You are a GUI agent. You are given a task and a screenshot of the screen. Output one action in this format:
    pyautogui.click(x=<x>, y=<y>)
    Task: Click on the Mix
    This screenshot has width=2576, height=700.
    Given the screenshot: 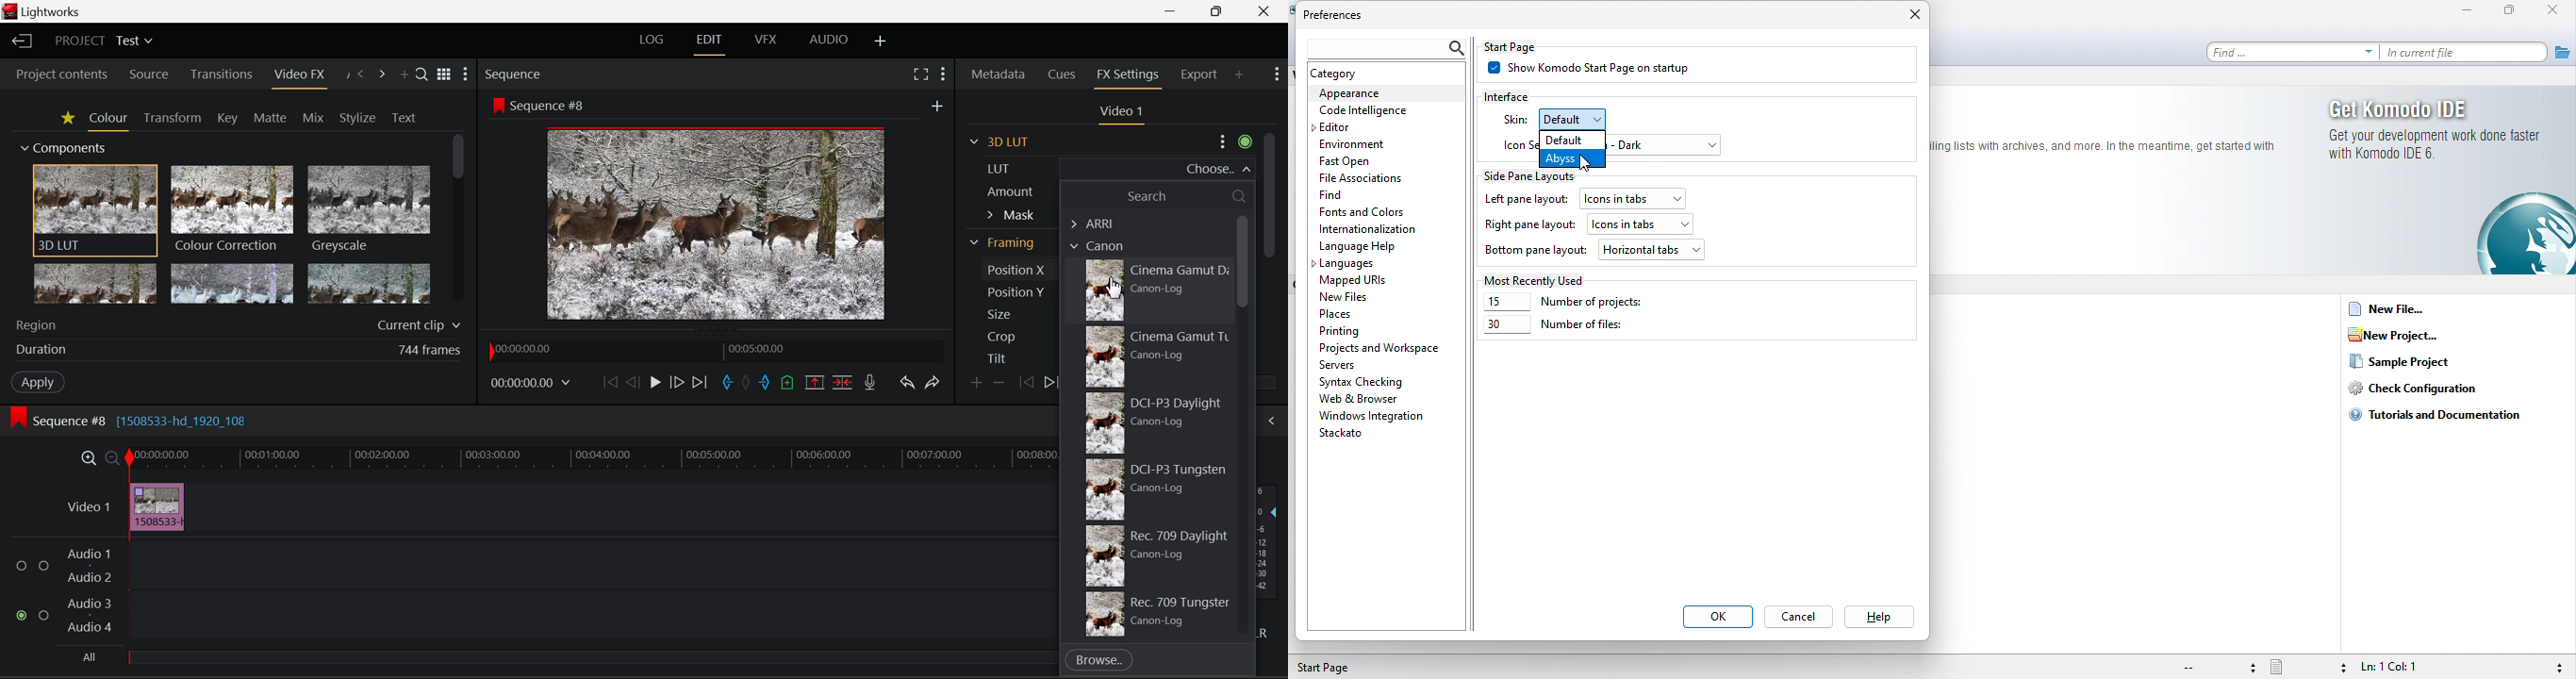 What is the action you would take?
    pyautogui.click(x=314, y=115)
    